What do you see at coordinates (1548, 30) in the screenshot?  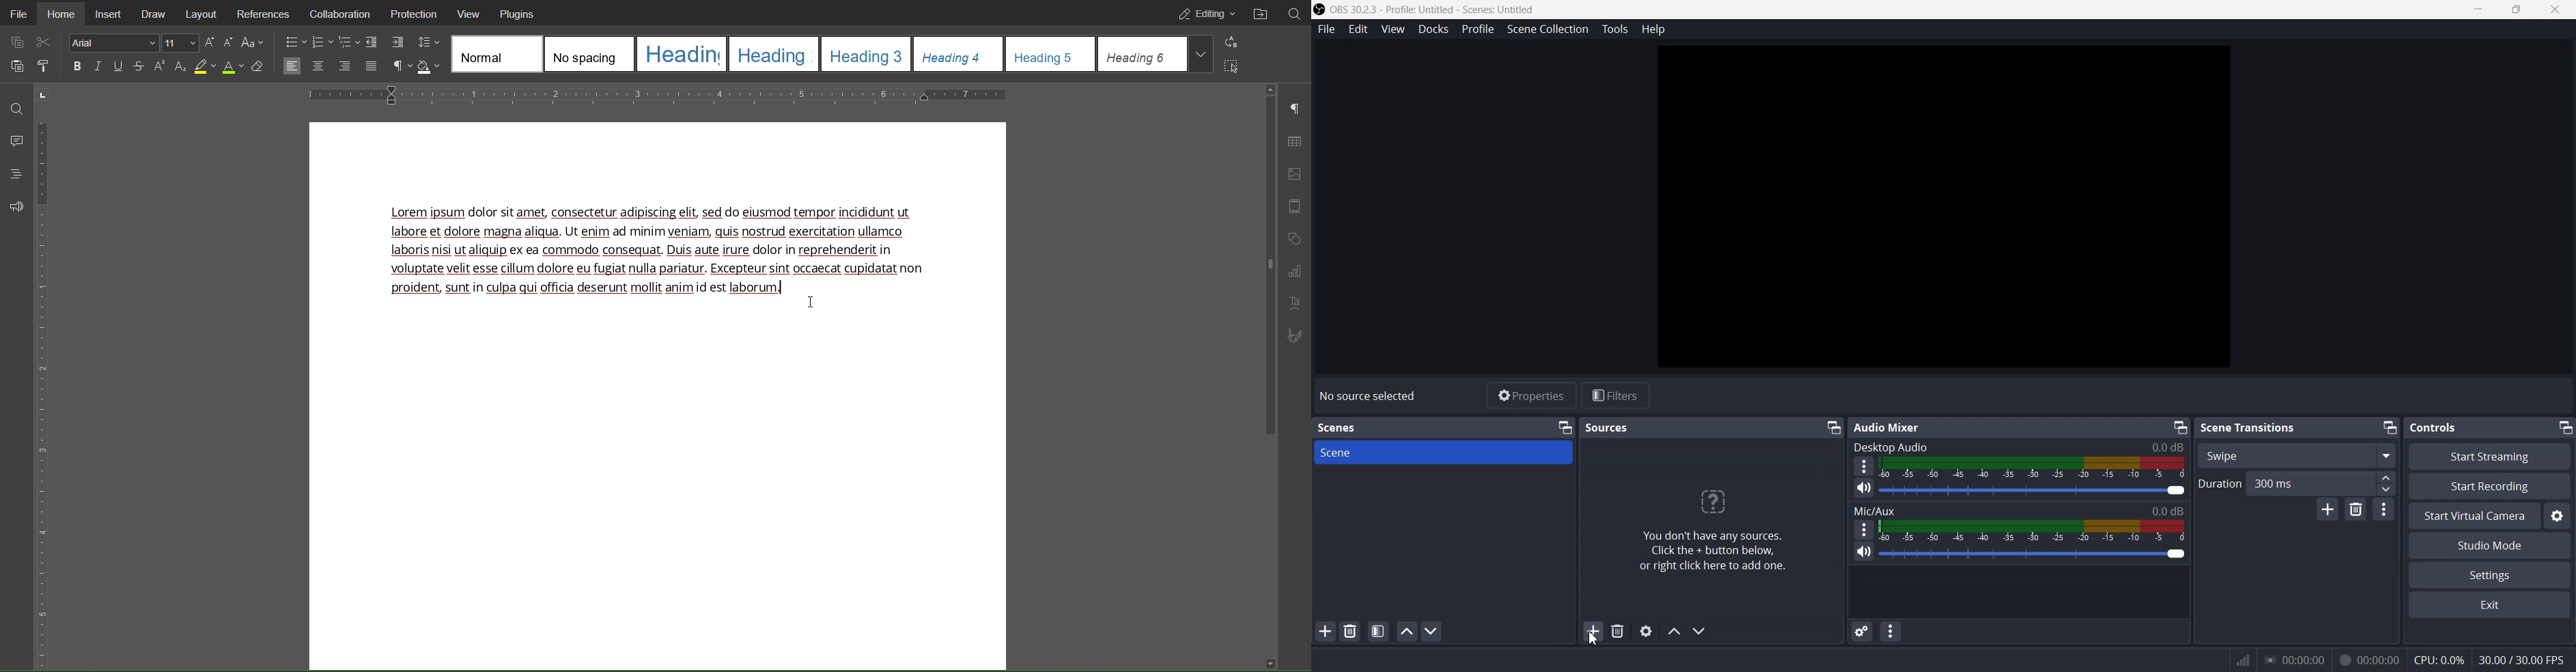 I see `Scene Collection` at bounding box center [1548, 30].